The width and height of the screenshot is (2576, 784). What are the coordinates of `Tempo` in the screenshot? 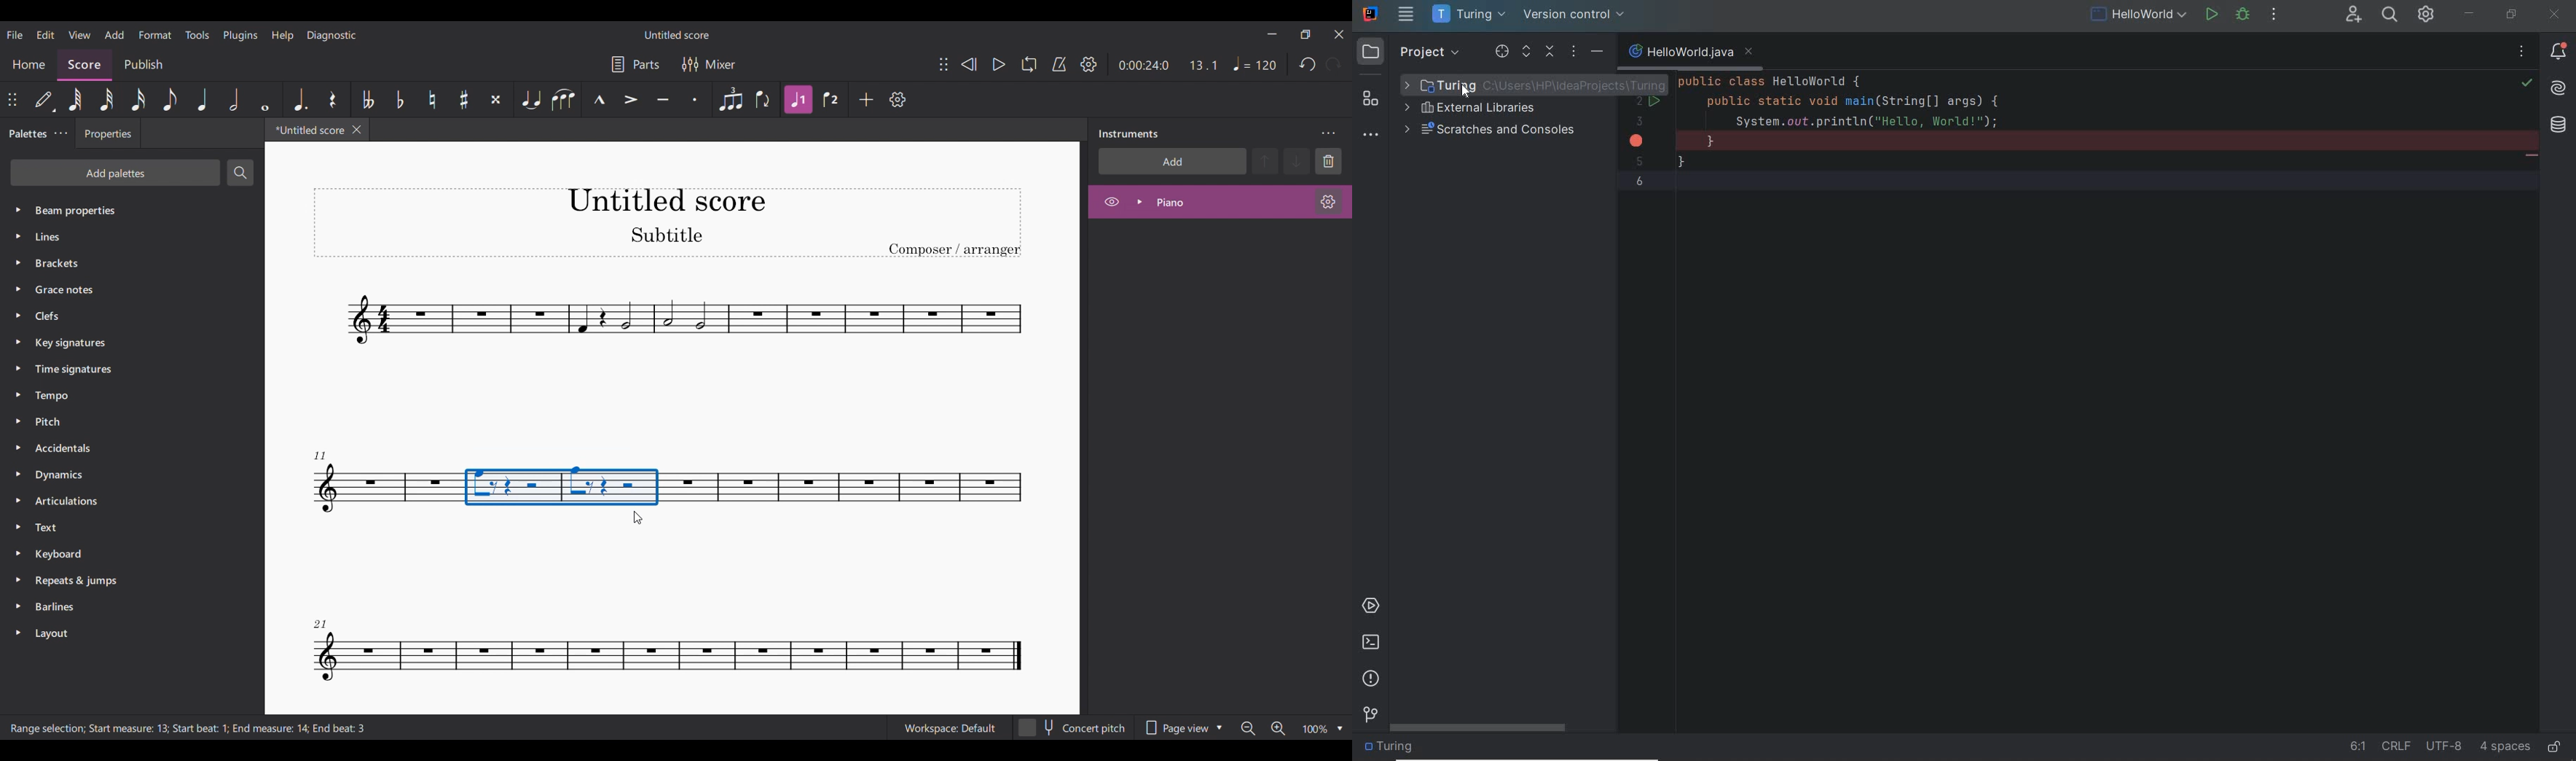 It's located at (127, 396).